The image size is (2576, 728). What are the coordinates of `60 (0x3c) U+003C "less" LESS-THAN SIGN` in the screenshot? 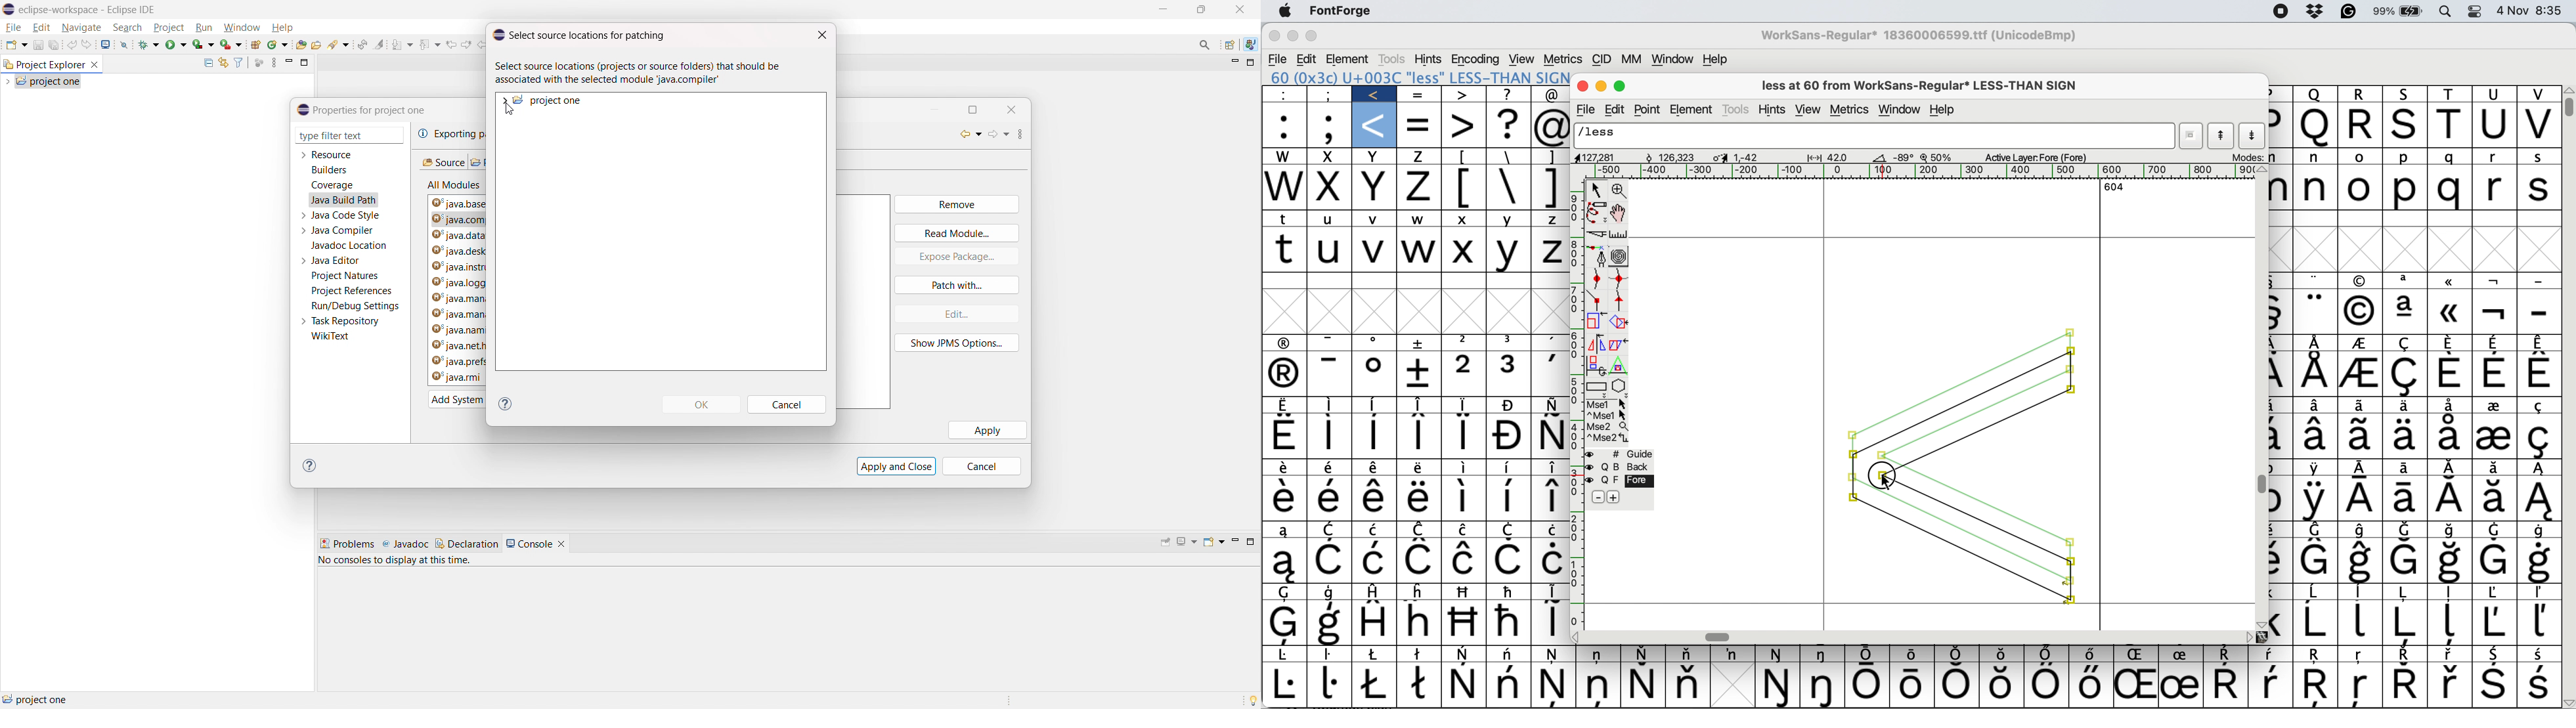 It's located at (1419, 76).